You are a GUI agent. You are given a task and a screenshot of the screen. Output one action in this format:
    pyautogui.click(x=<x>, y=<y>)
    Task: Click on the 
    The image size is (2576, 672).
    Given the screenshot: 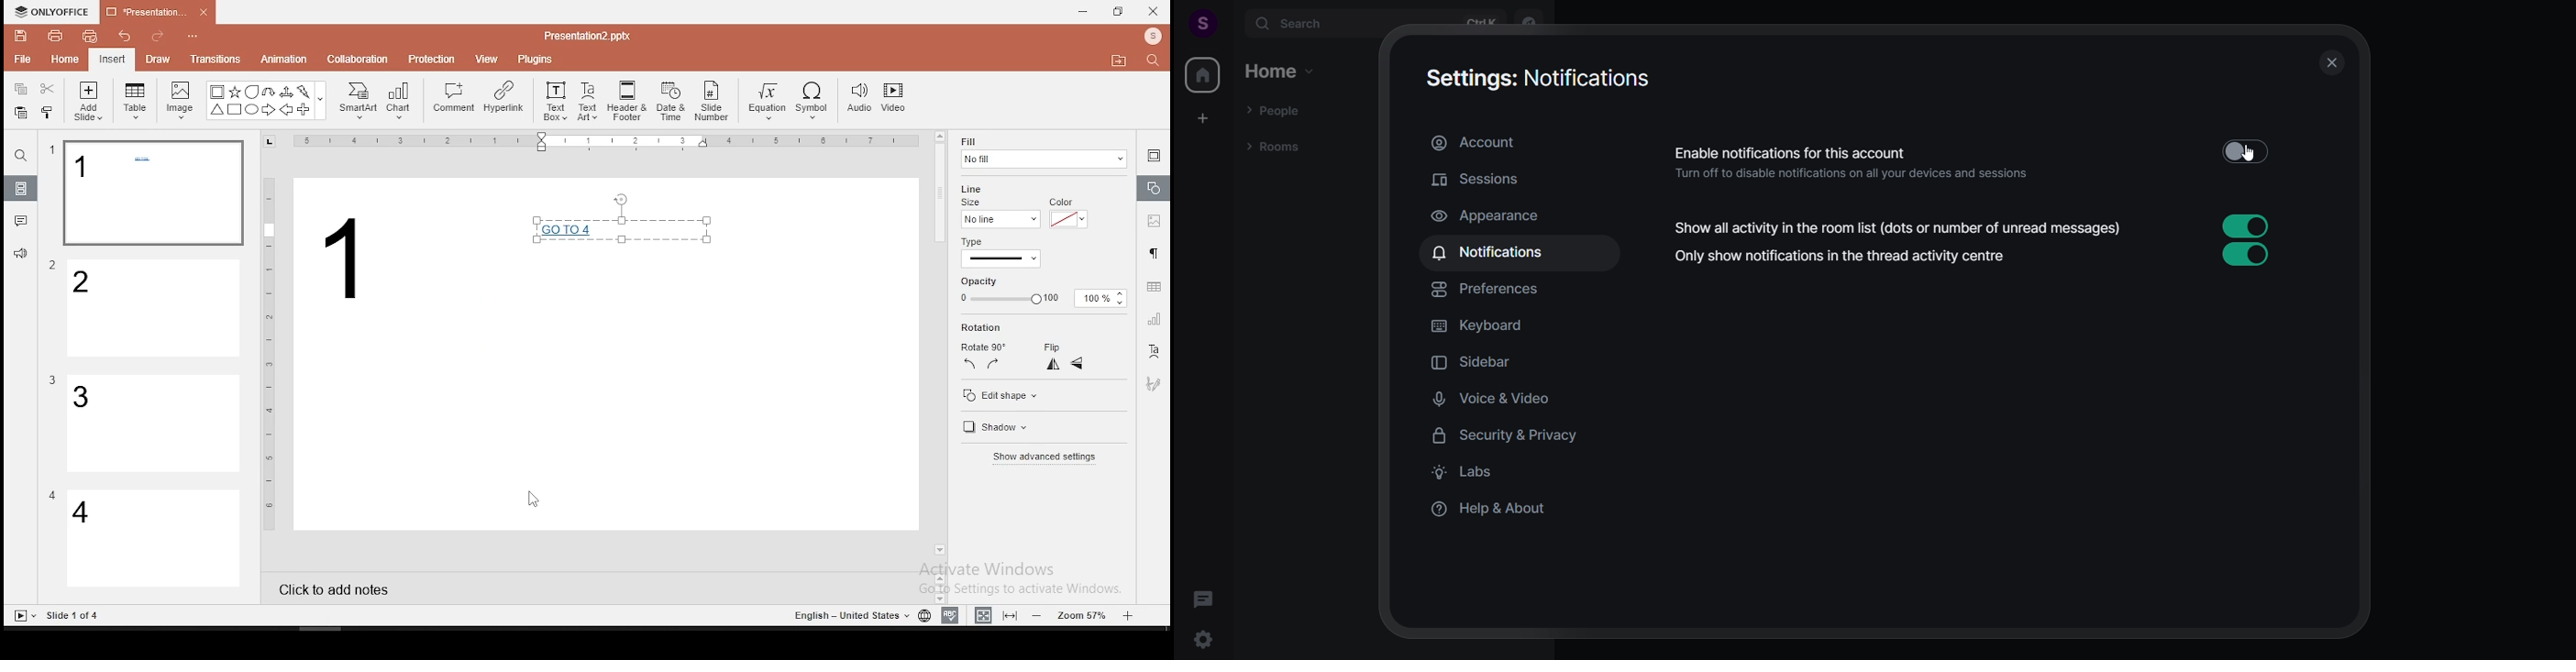 What is the action you would take?
    pyautogui.click(x=587, y=35)
    